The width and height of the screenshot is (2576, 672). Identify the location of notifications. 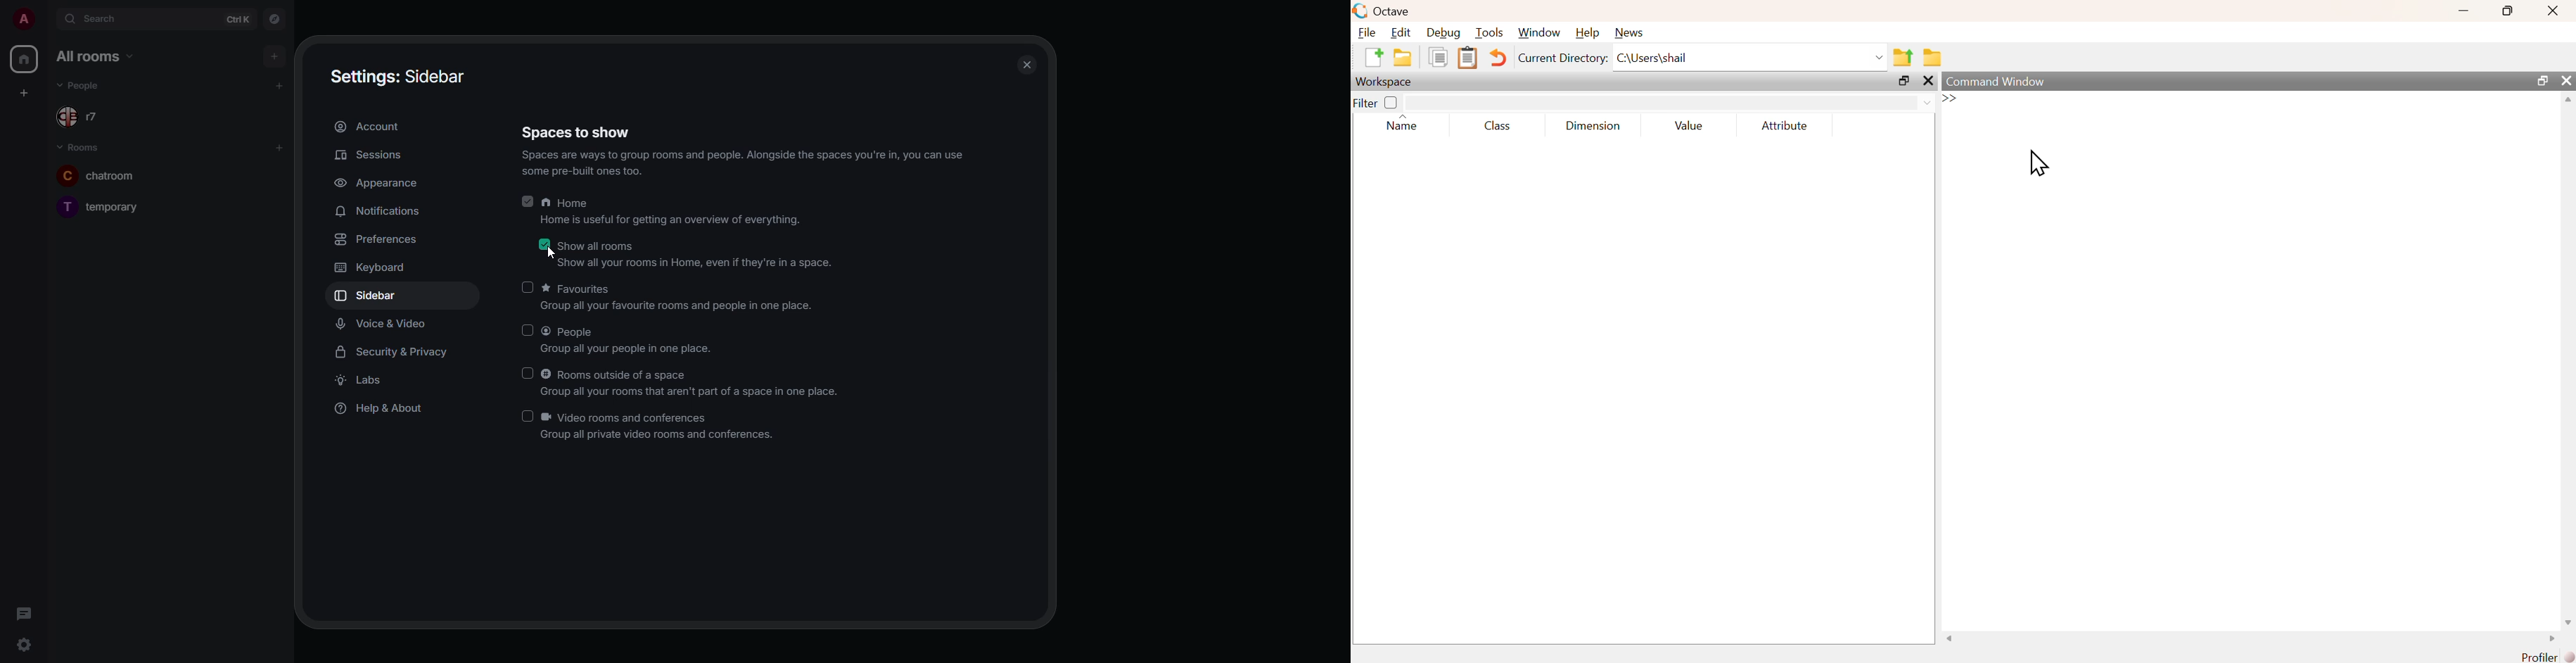
(380, 210).